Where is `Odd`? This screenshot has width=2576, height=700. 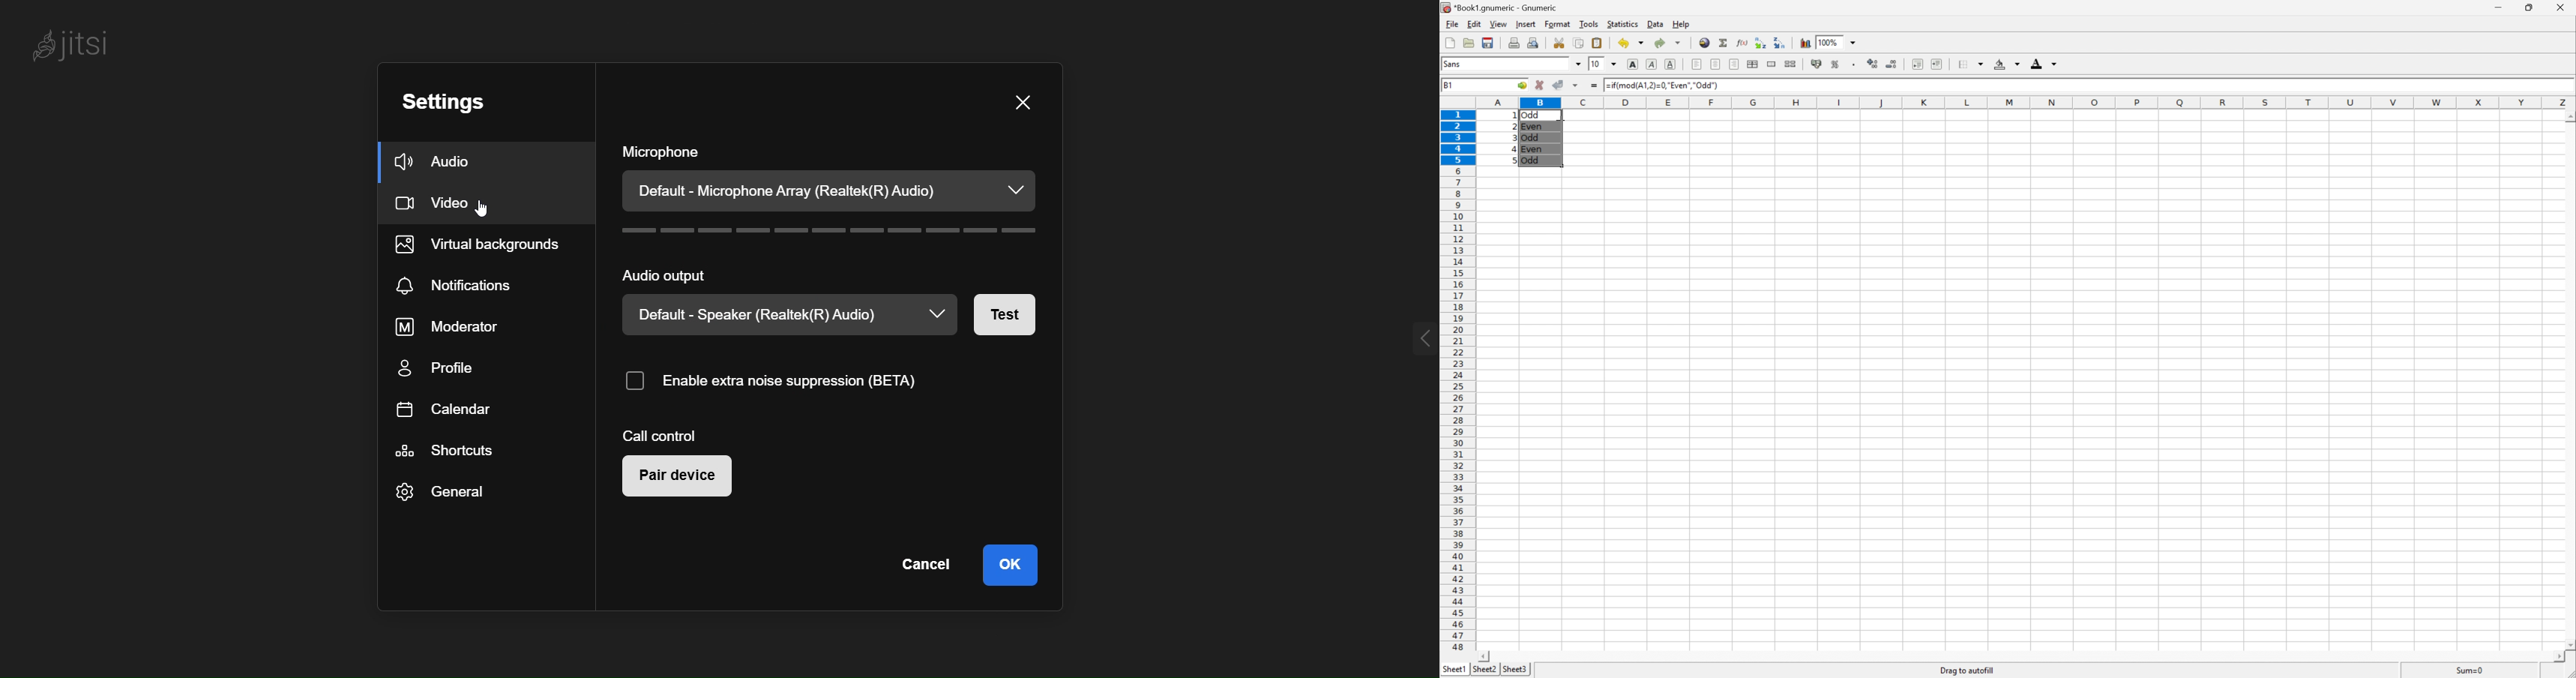 Odd is located at coordinates (1531, 137).